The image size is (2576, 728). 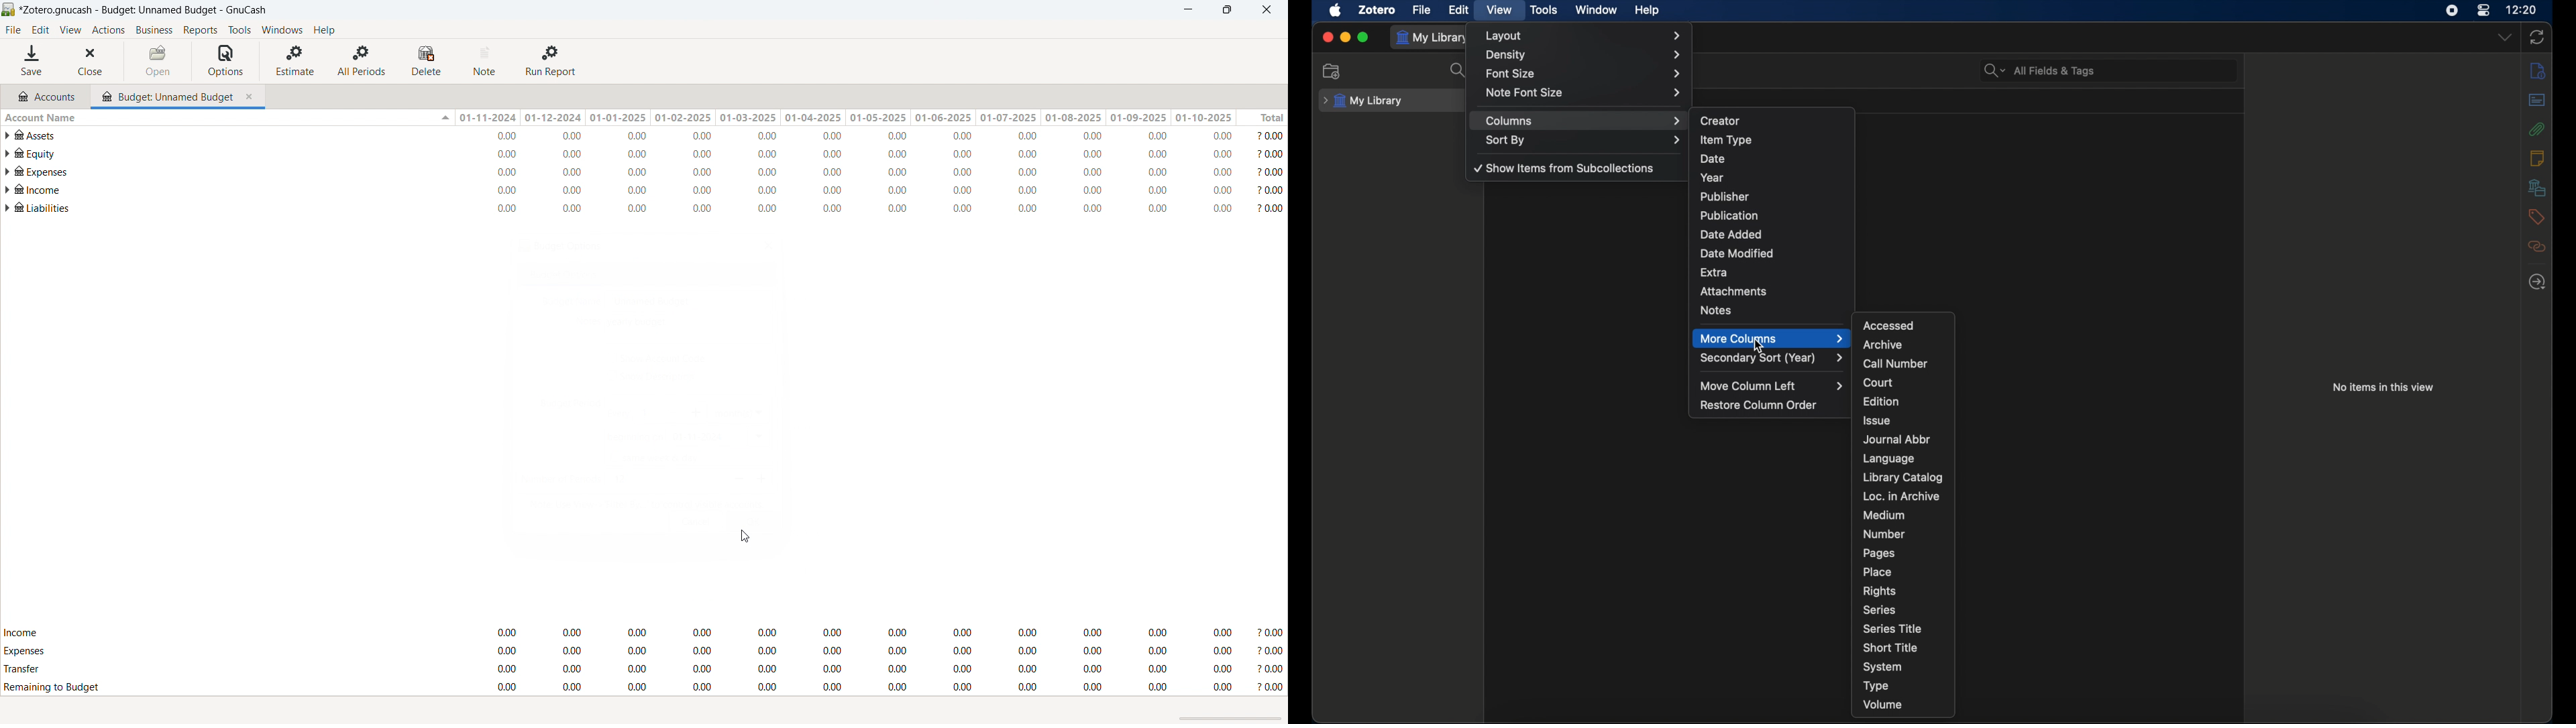 I want to click on system, so click(x=1883, y=667).